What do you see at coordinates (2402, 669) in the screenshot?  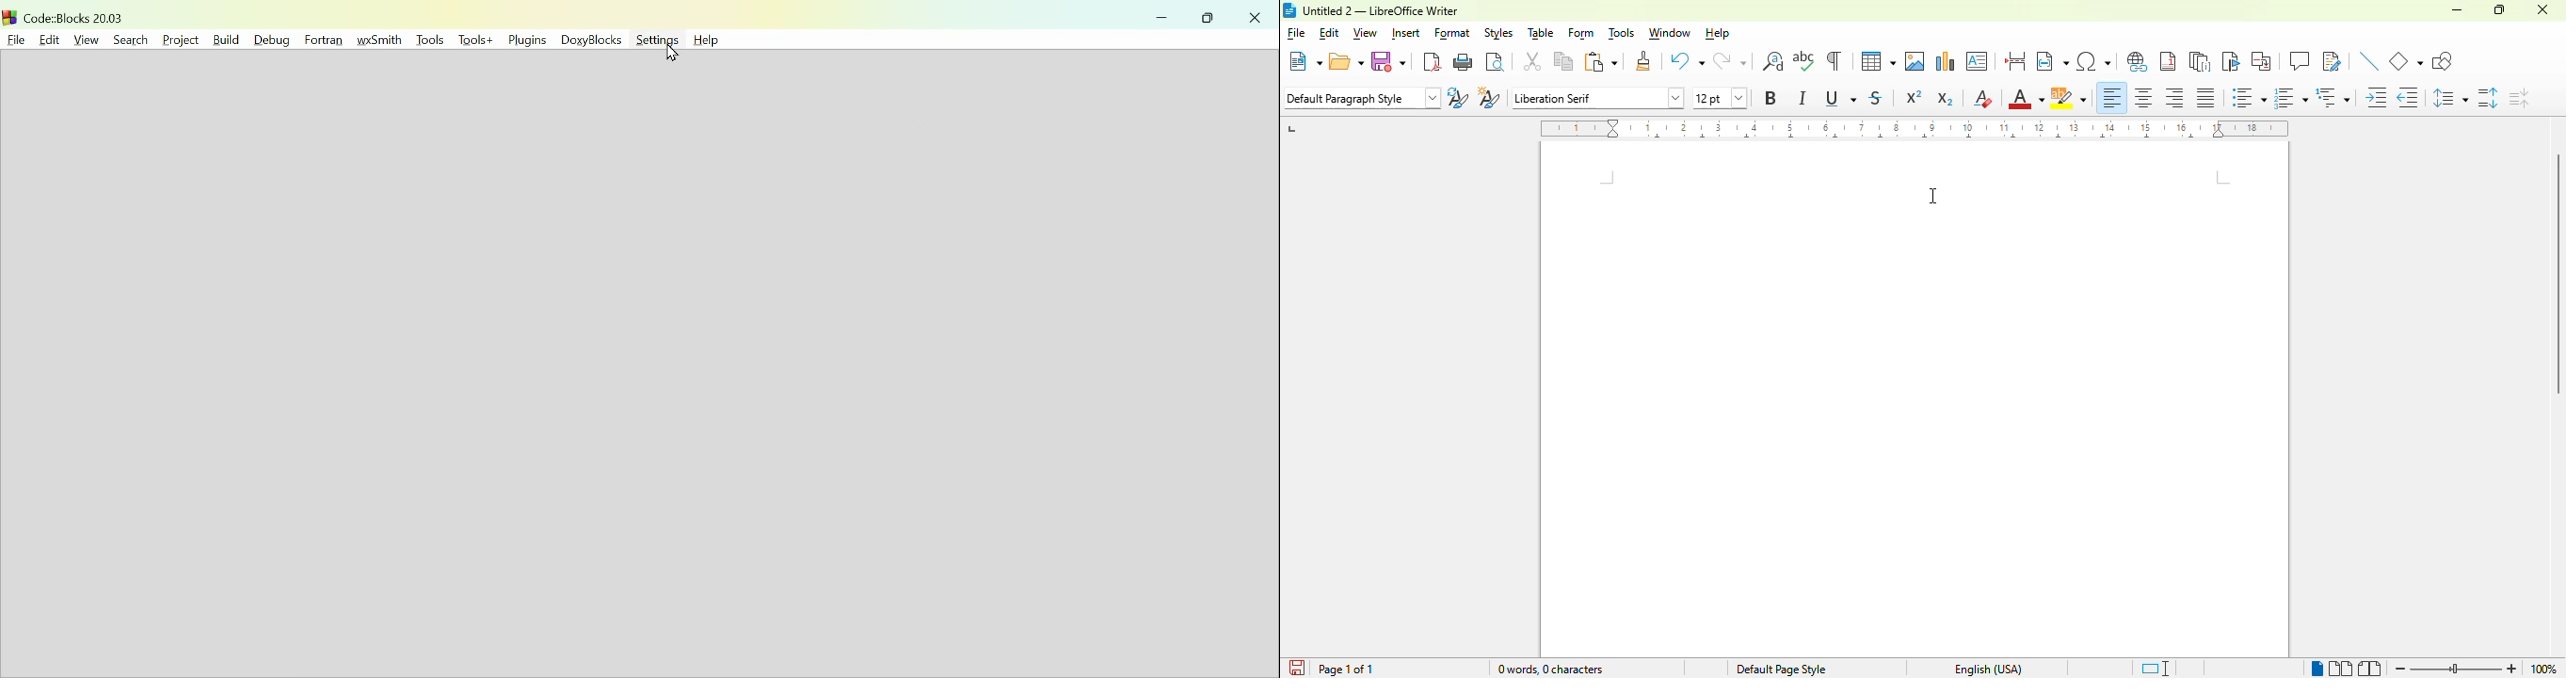 I see `zoom out` at bounding box center [2402, 669].